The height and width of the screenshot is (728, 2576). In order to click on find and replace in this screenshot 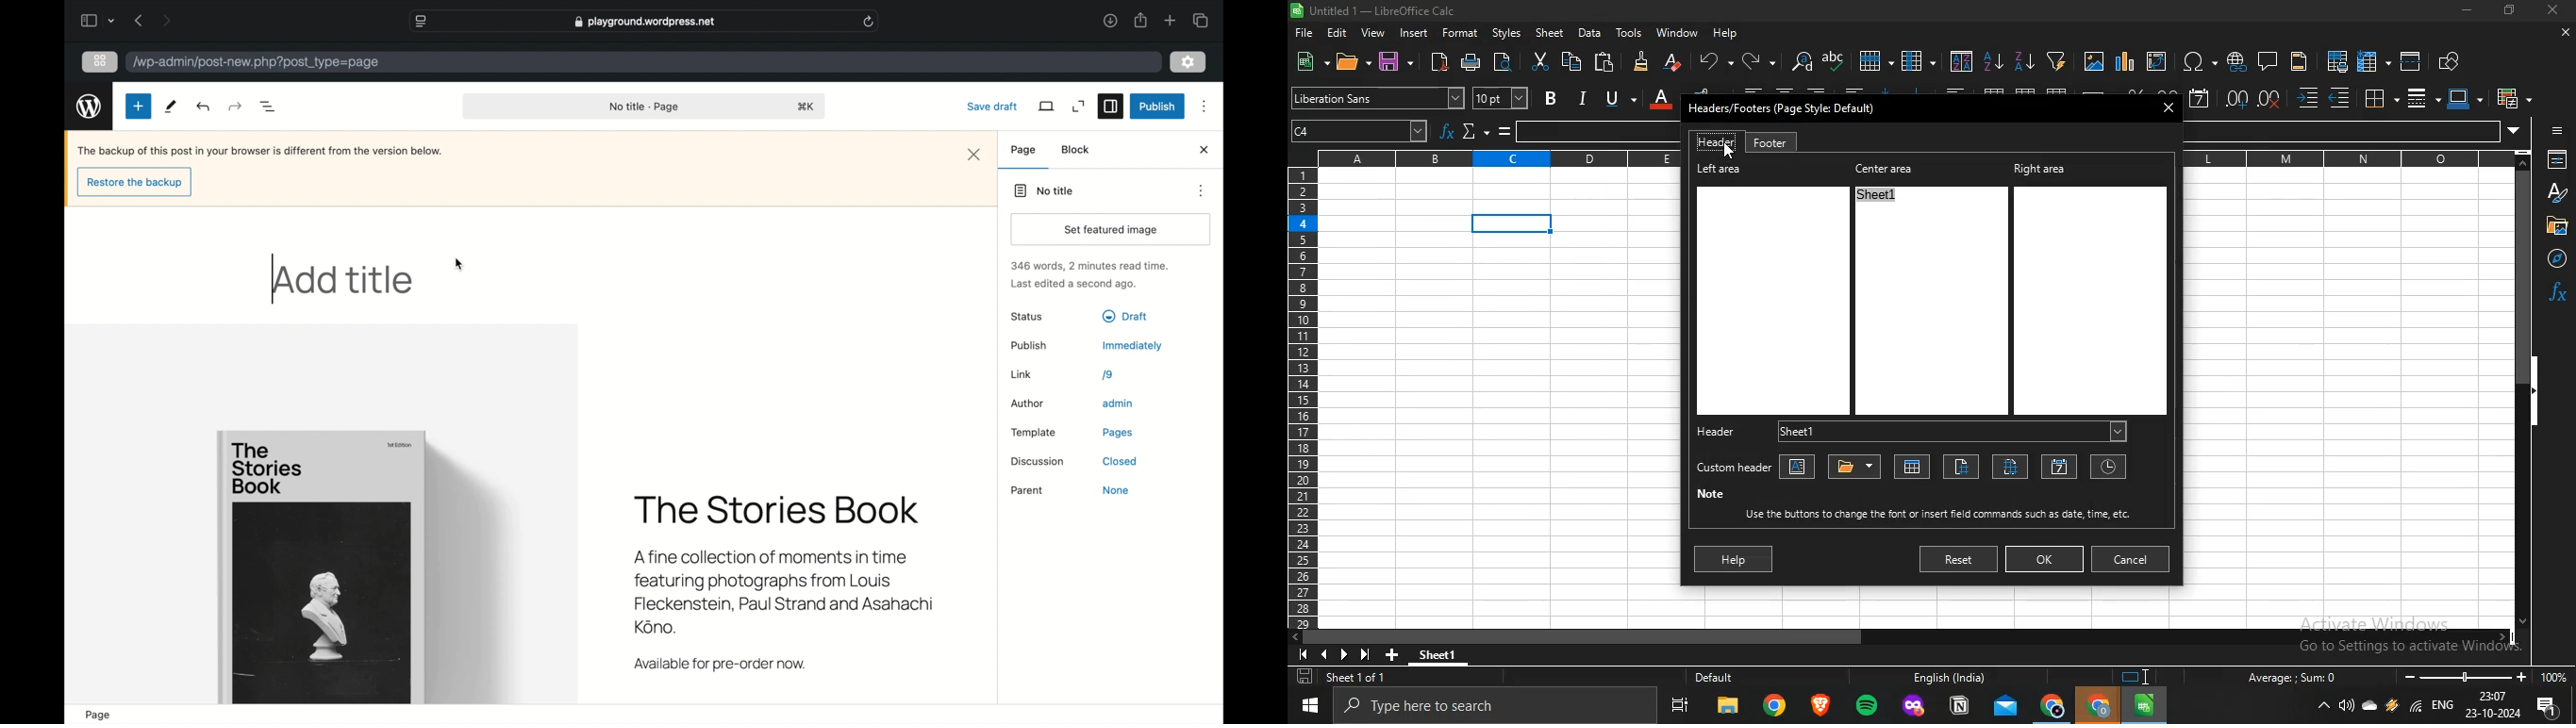, I will do `click(1800, 61)`.